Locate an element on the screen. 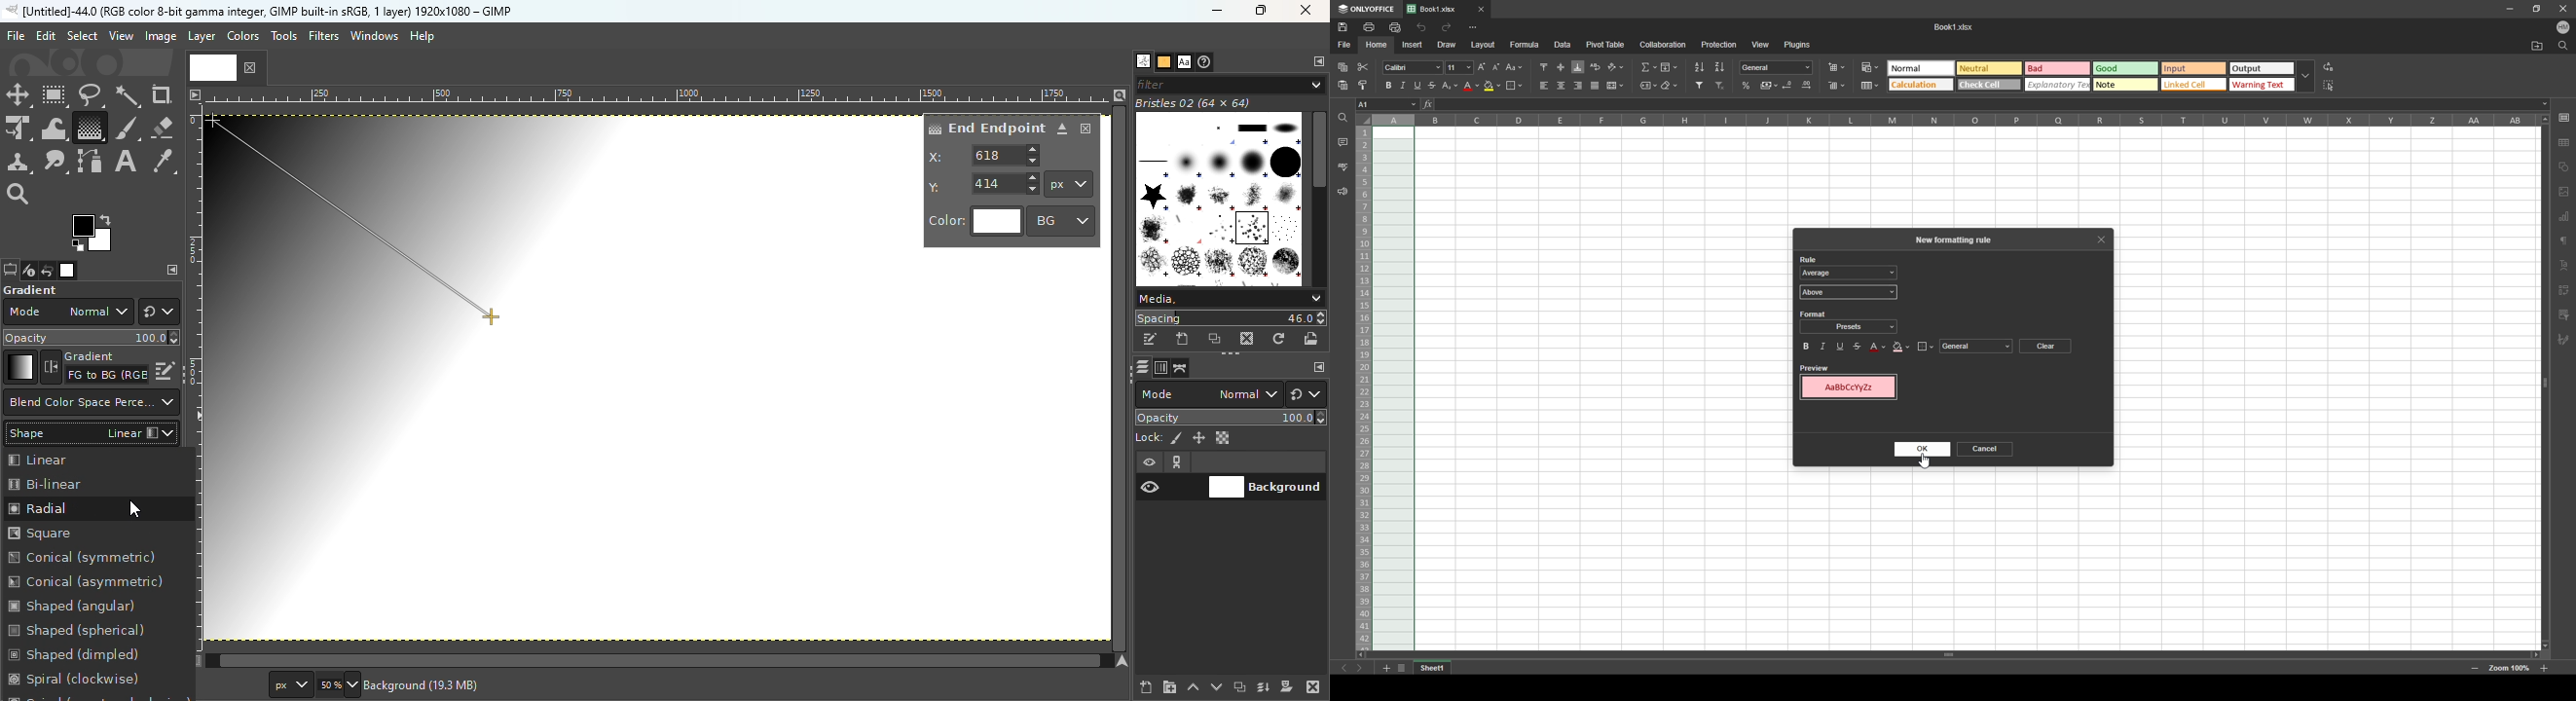  cells setting is located at coordinates (2563, 117).